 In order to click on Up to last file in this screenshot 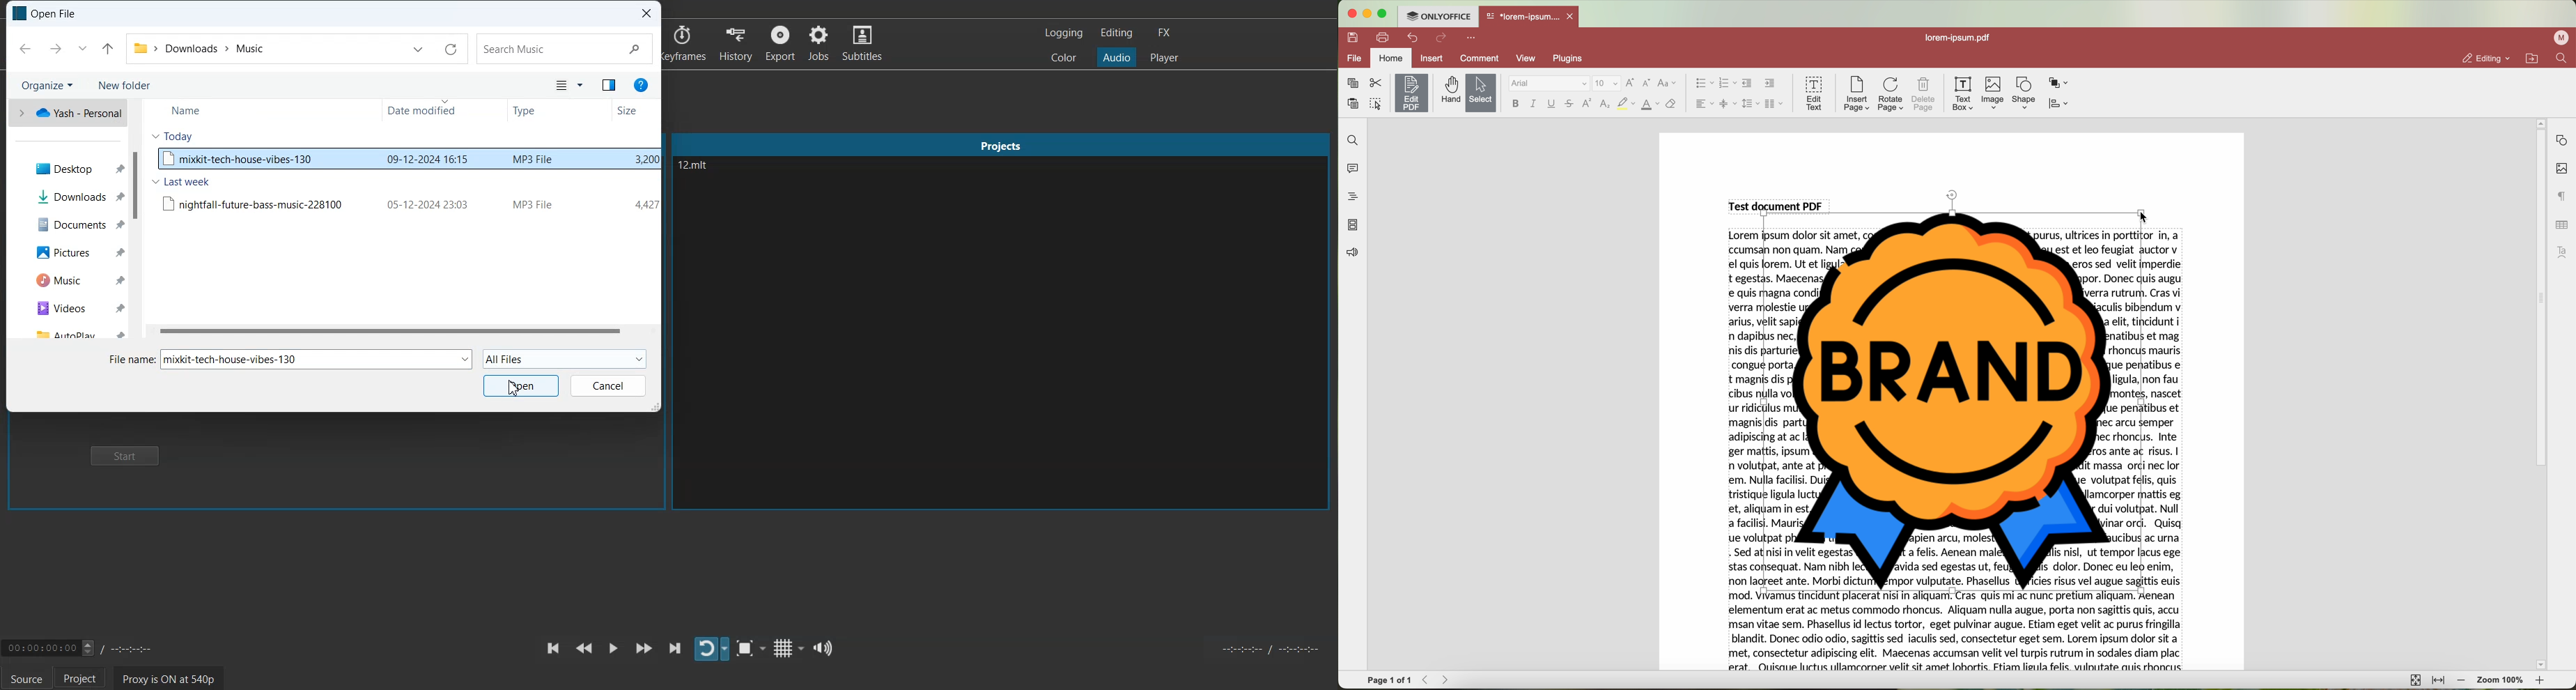, I will do `click(108, 49)`.